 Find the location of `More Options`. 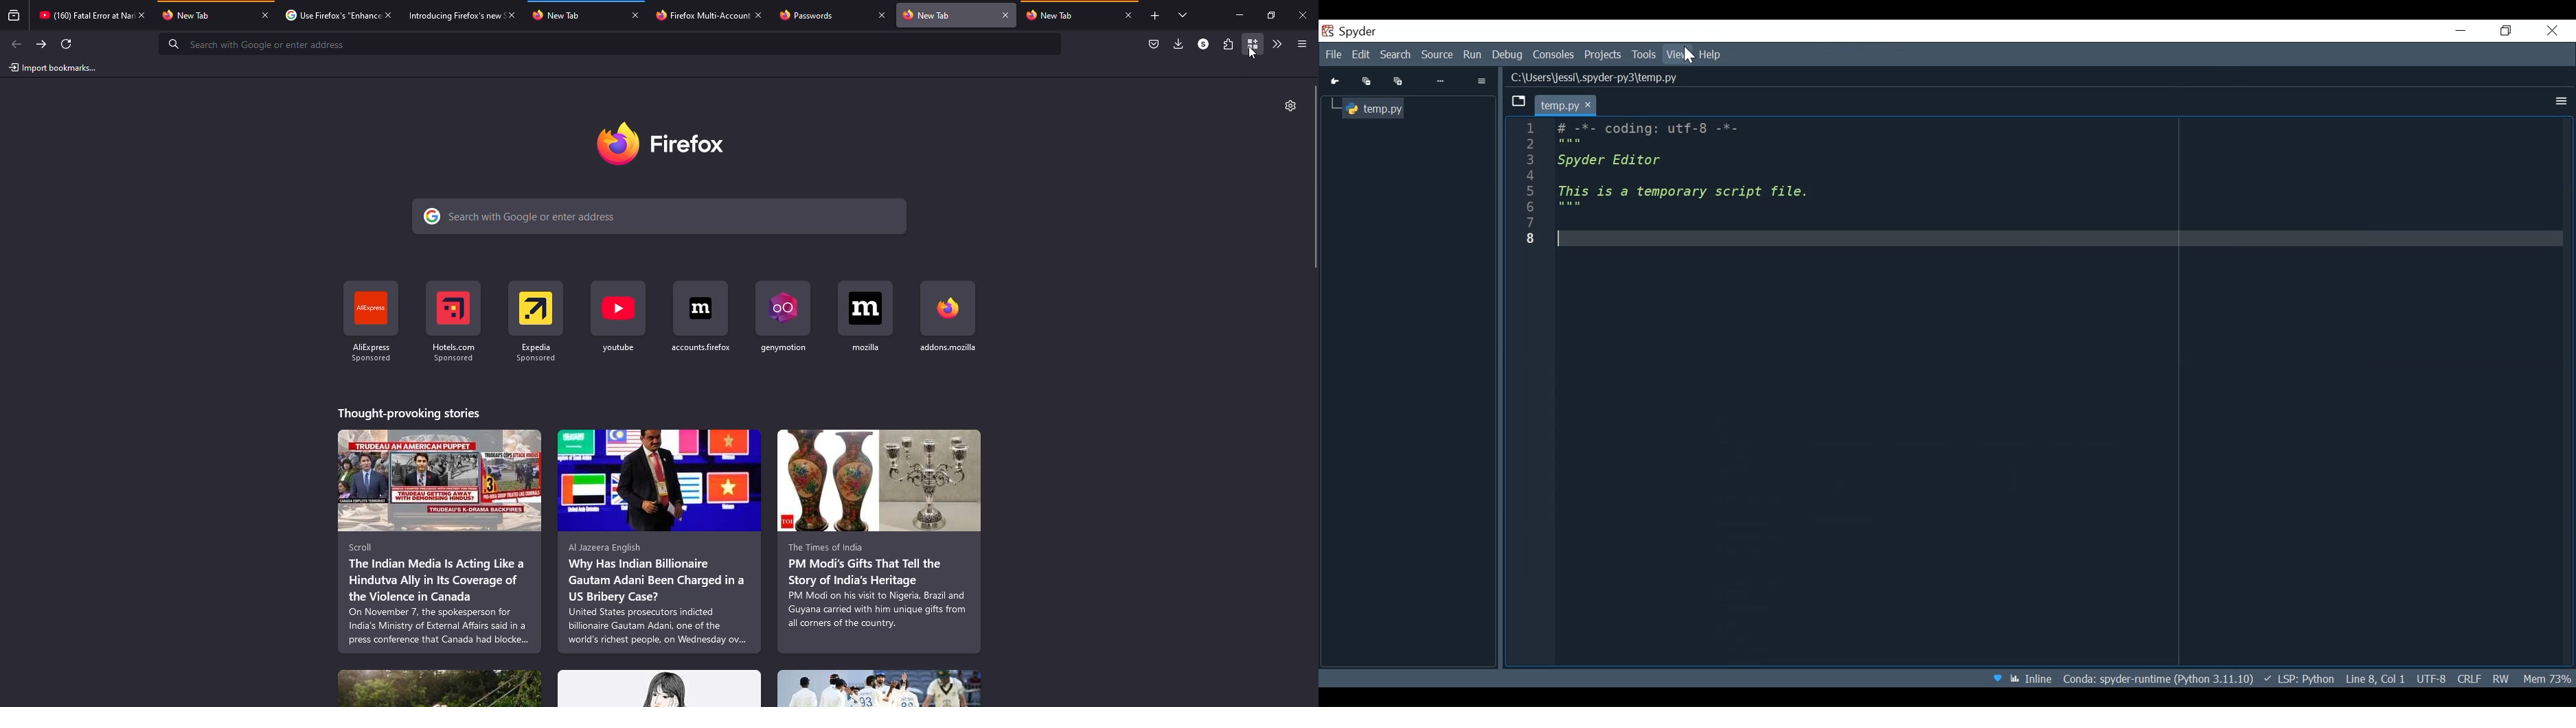

More Options is located at coordinates (2560, 101).